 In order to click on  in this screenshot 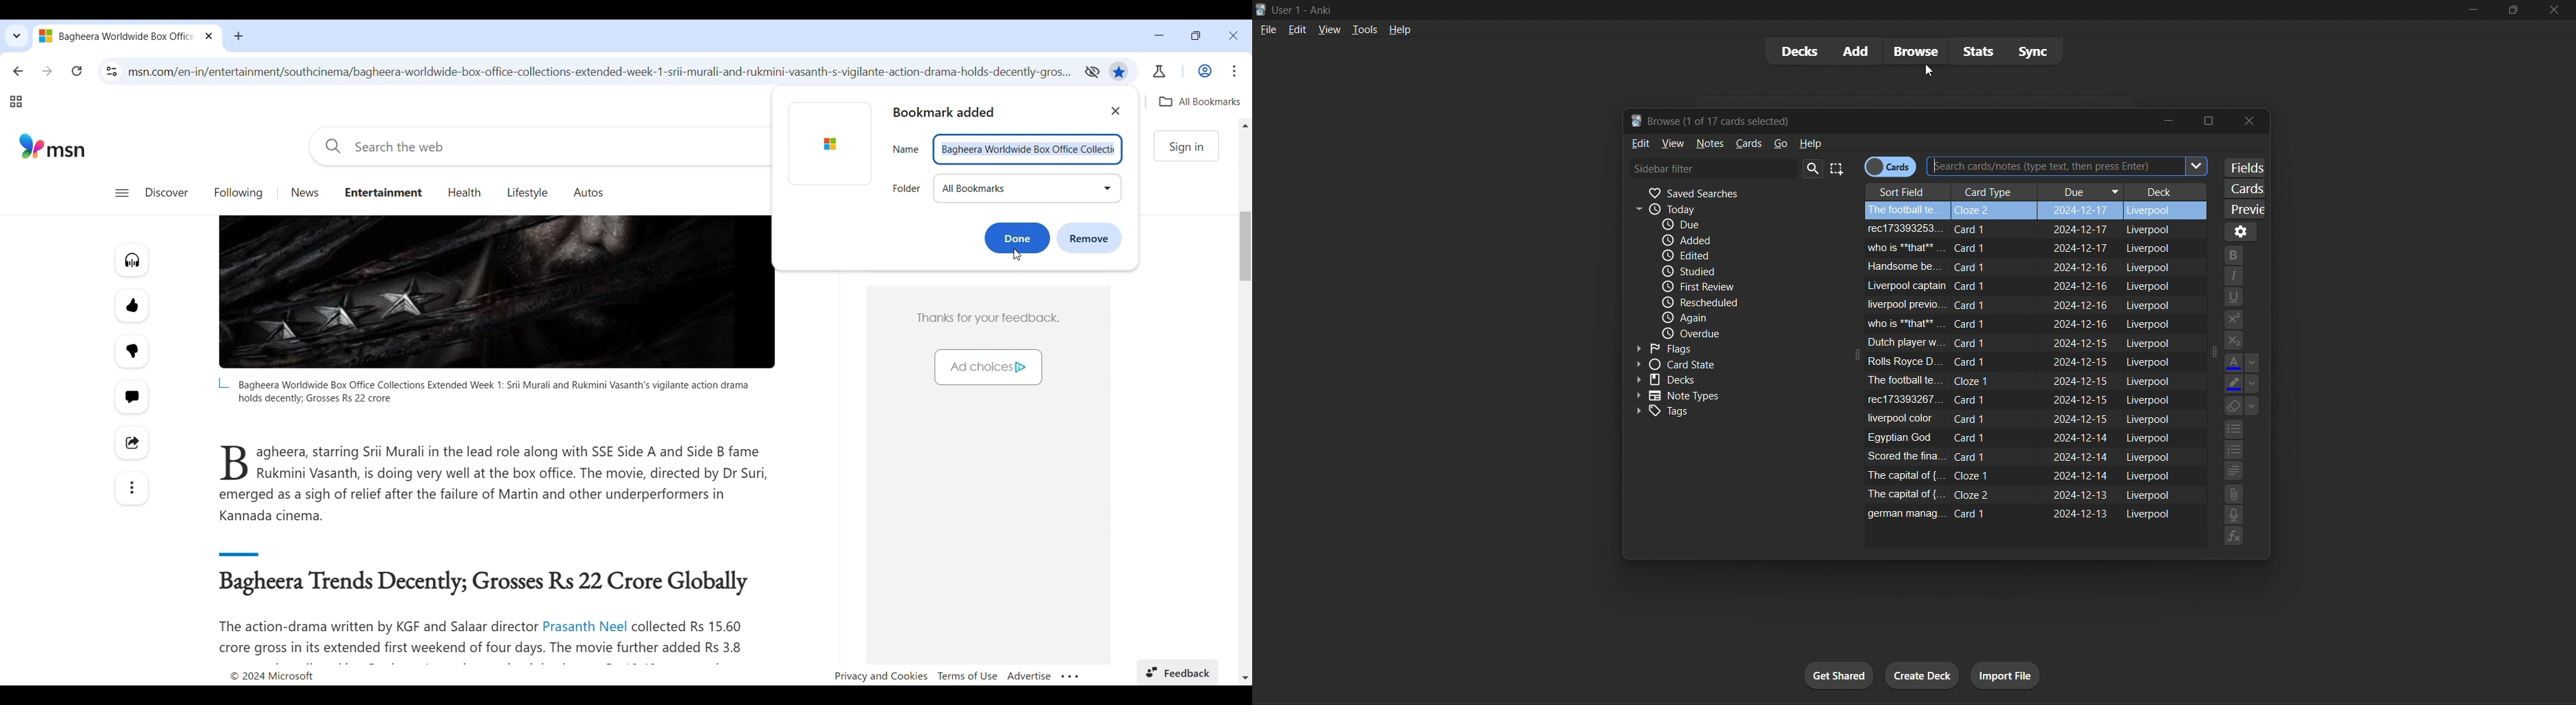, I will do `click(2196, 166)`.